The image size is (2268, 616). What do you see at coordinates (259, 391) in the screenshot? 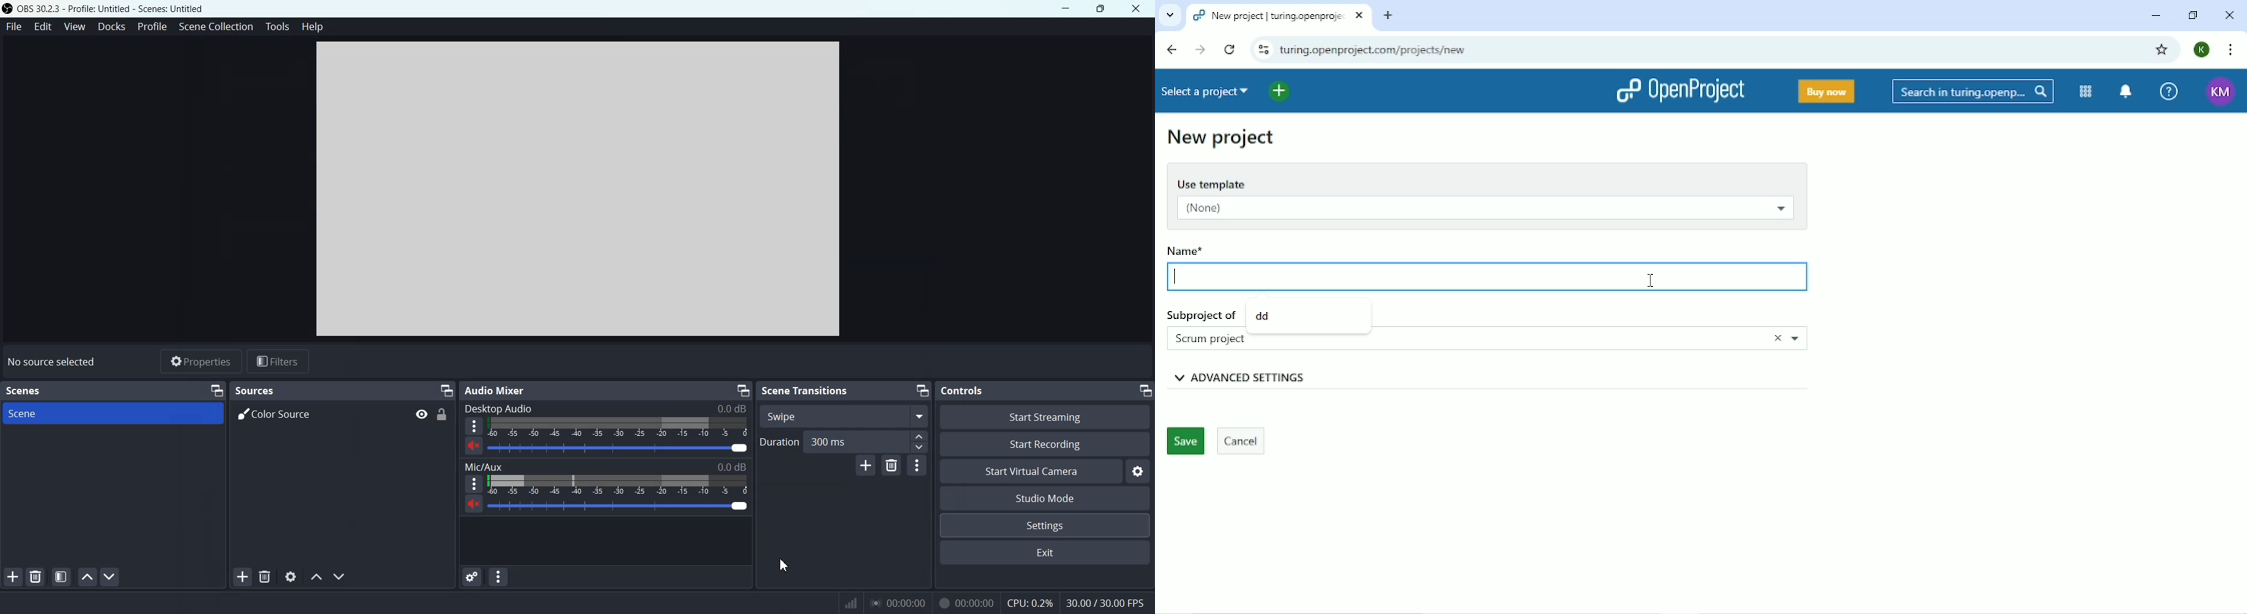
I see `Text` at bounding box center [259, 391].